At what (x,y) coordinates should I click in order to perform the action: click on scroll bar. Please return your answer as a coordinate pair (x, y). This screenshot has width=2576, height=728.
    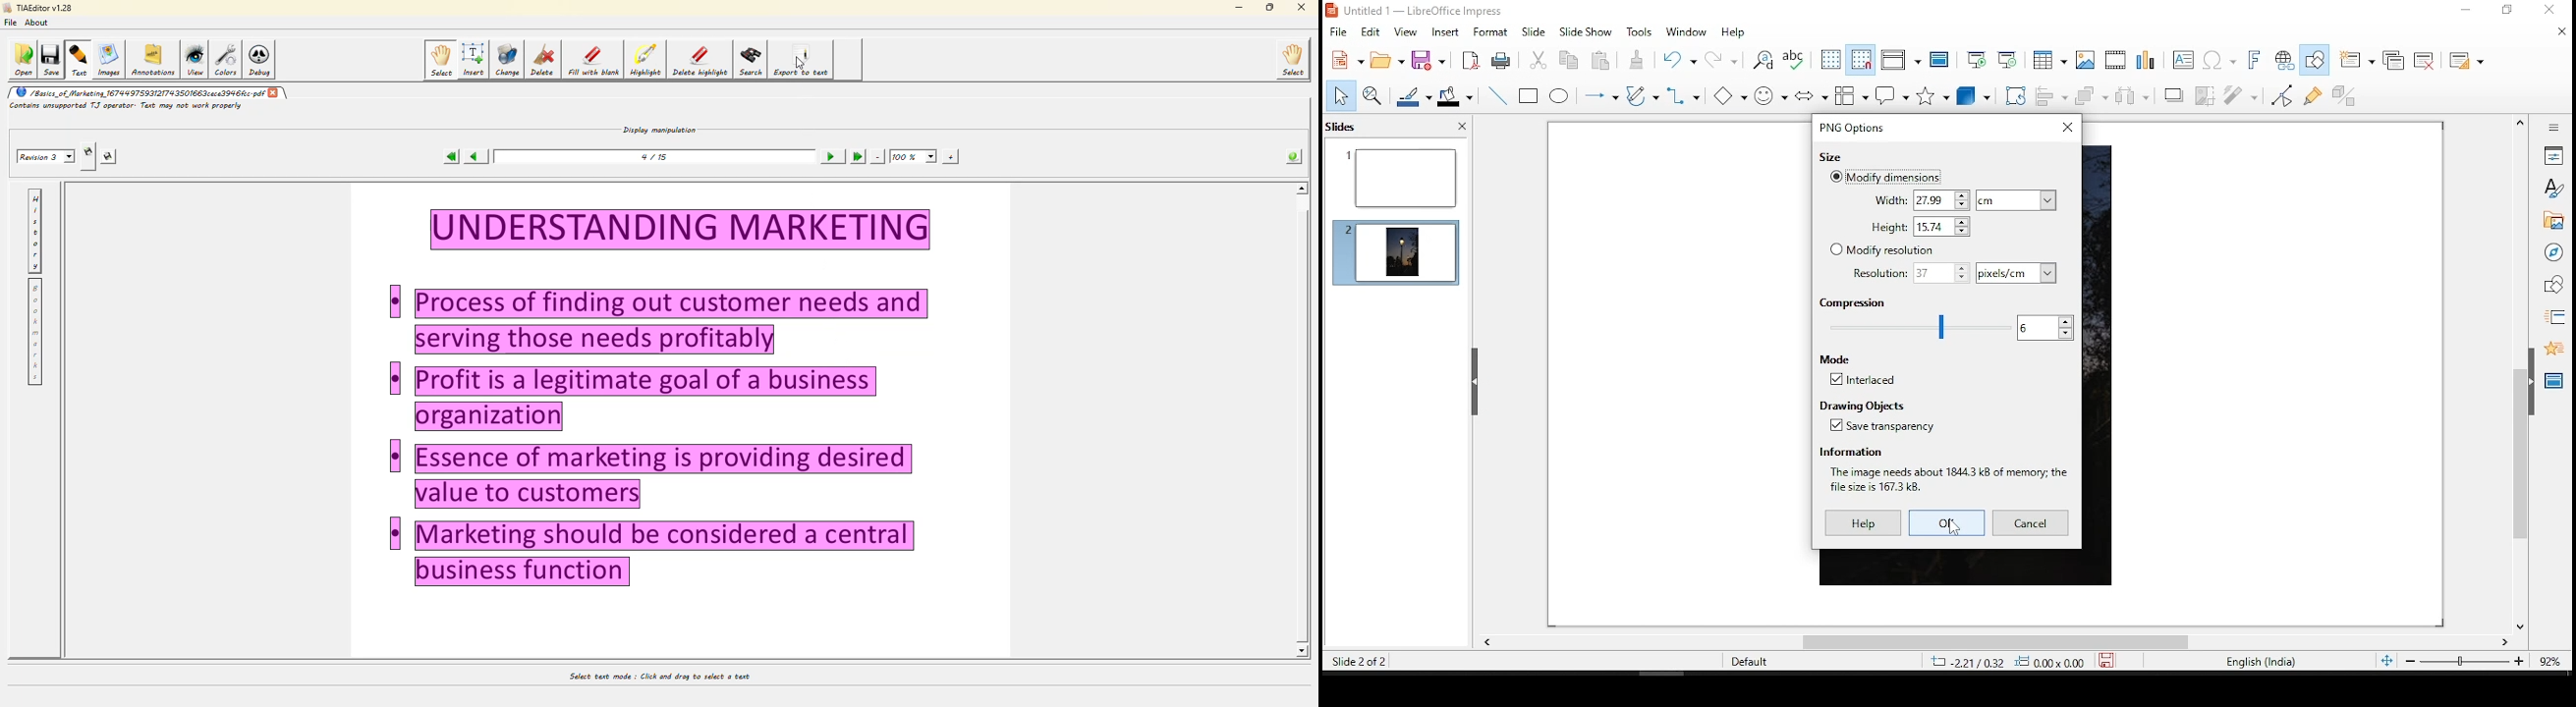
    Looking at the image, I should click on (2520, 374).